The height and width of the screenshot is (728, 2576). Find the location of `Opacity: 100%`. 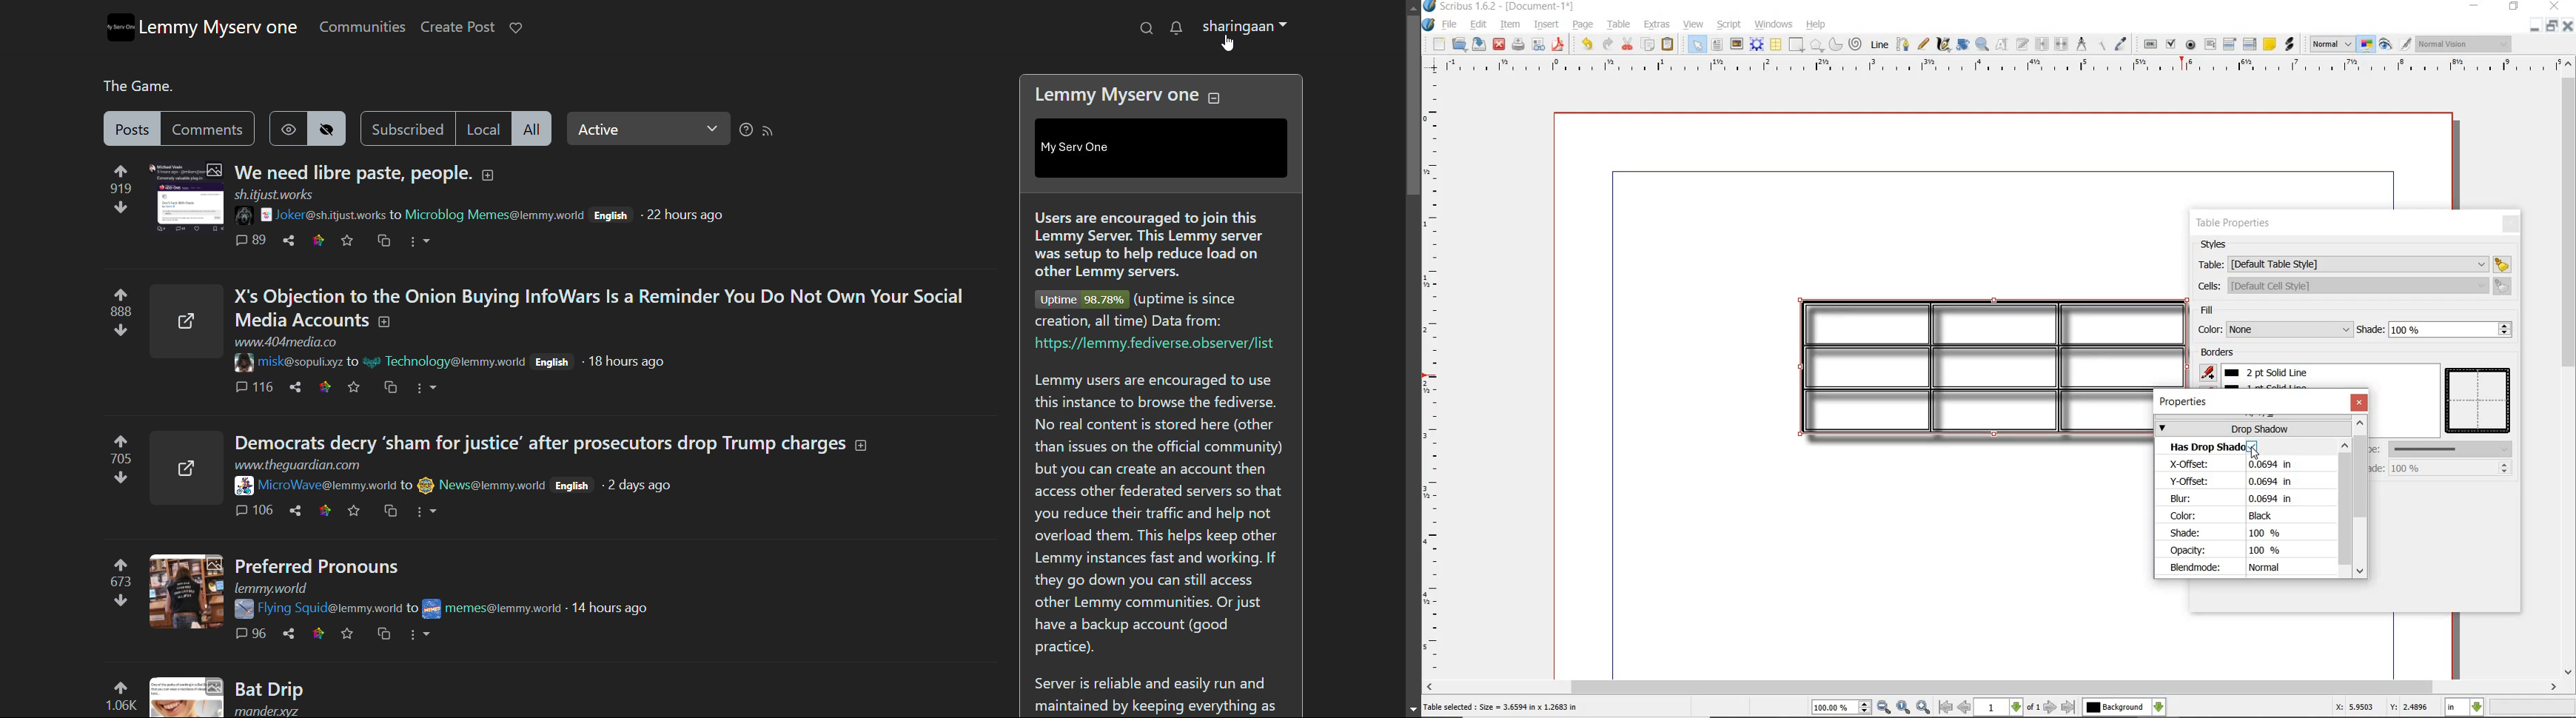

Opacity: 100% is located at coordinates (2232, 550).